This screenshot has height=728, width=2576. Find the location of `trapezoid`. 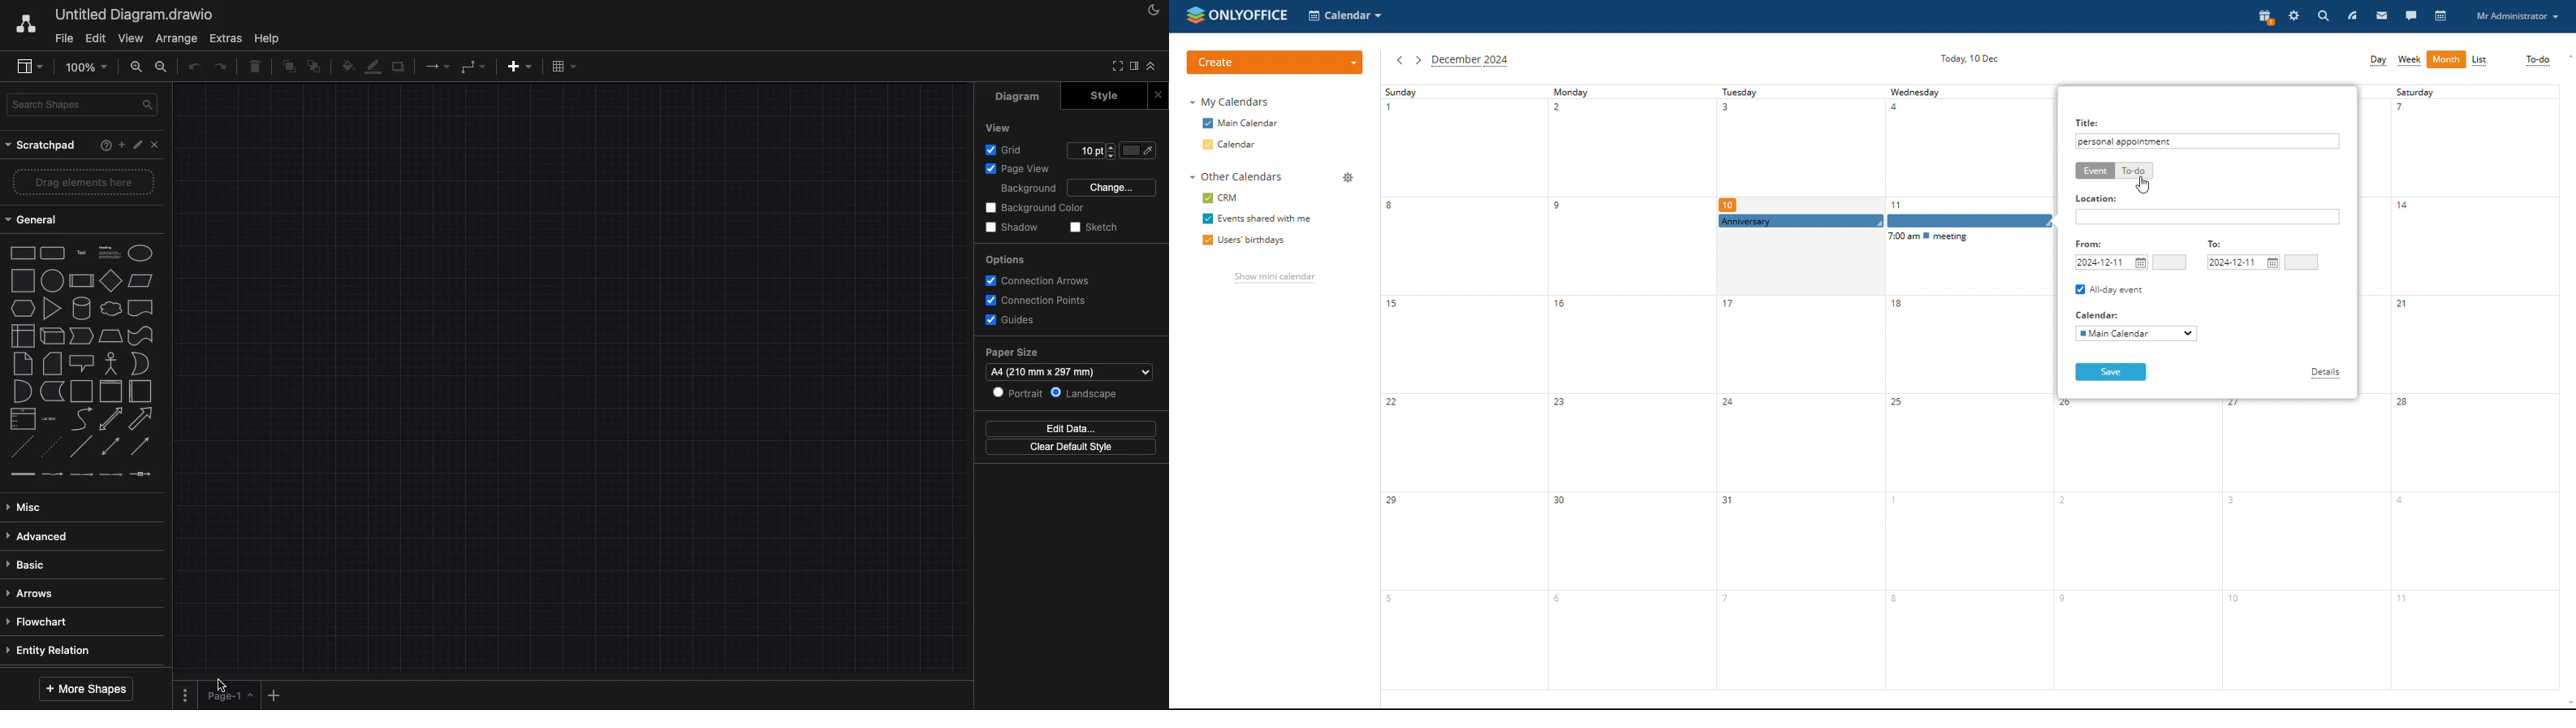

trapezoid is located at coordinates (110, 336).